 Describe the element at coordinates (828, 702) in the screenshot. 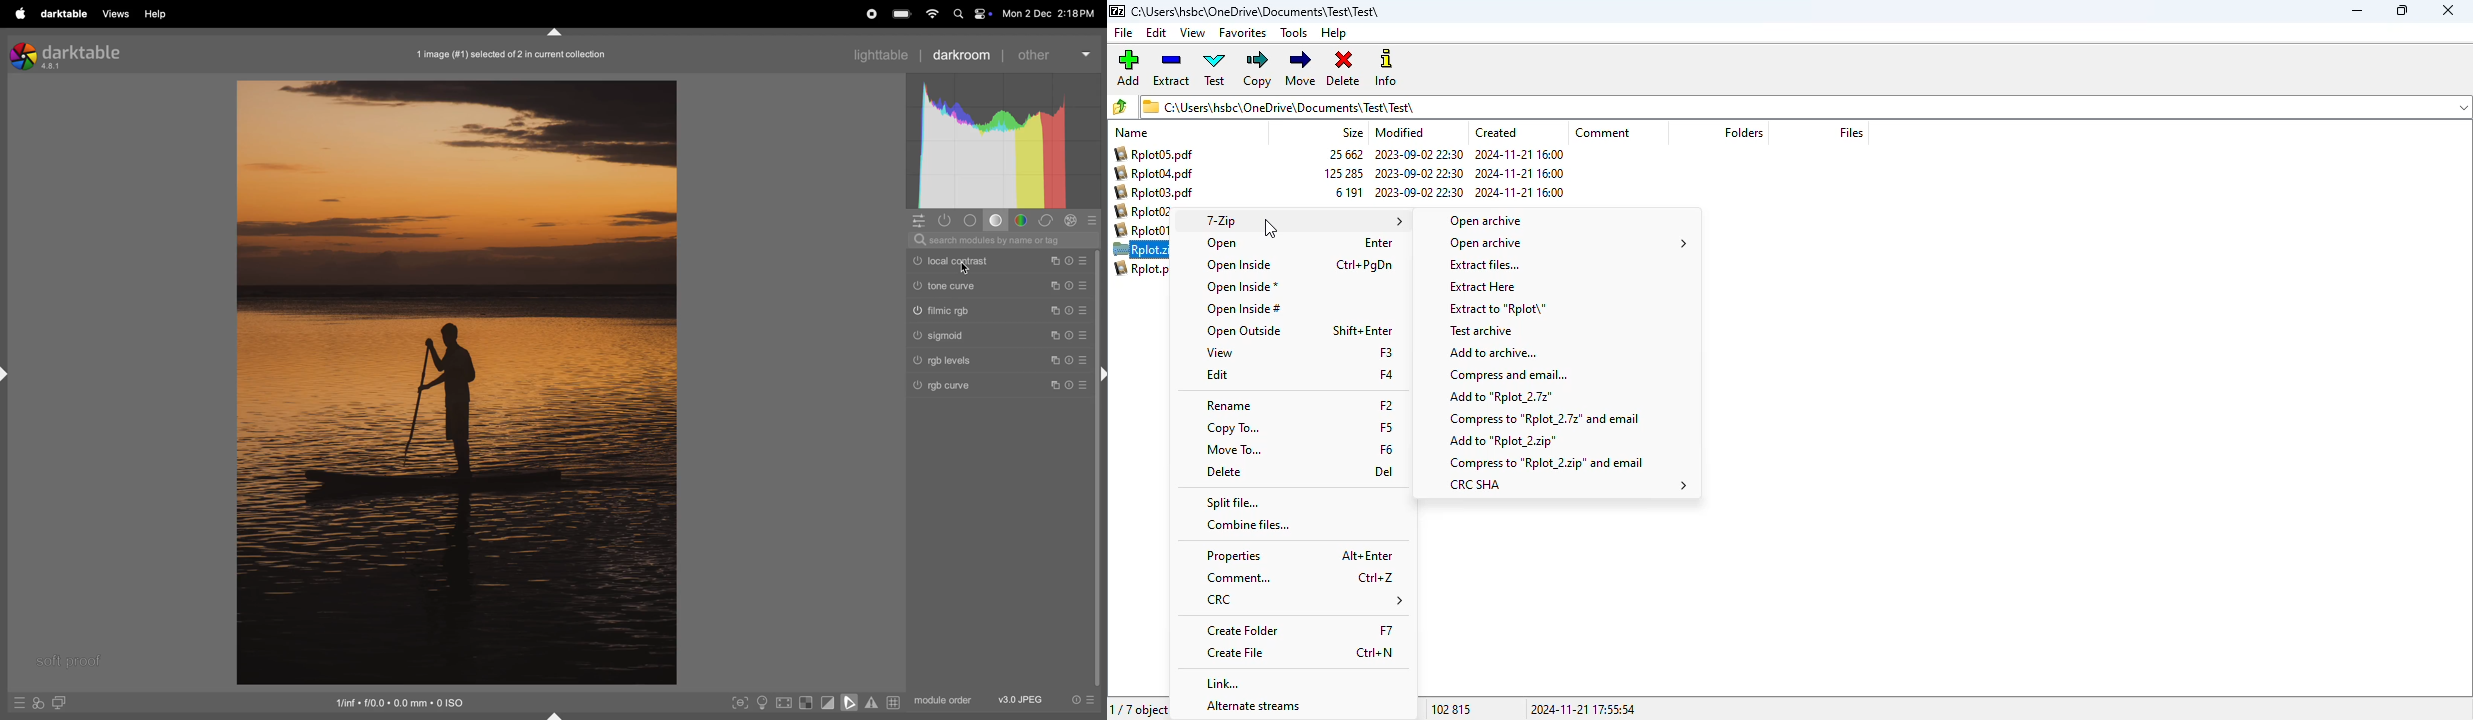

I see `toggle clipping indication` at that location.